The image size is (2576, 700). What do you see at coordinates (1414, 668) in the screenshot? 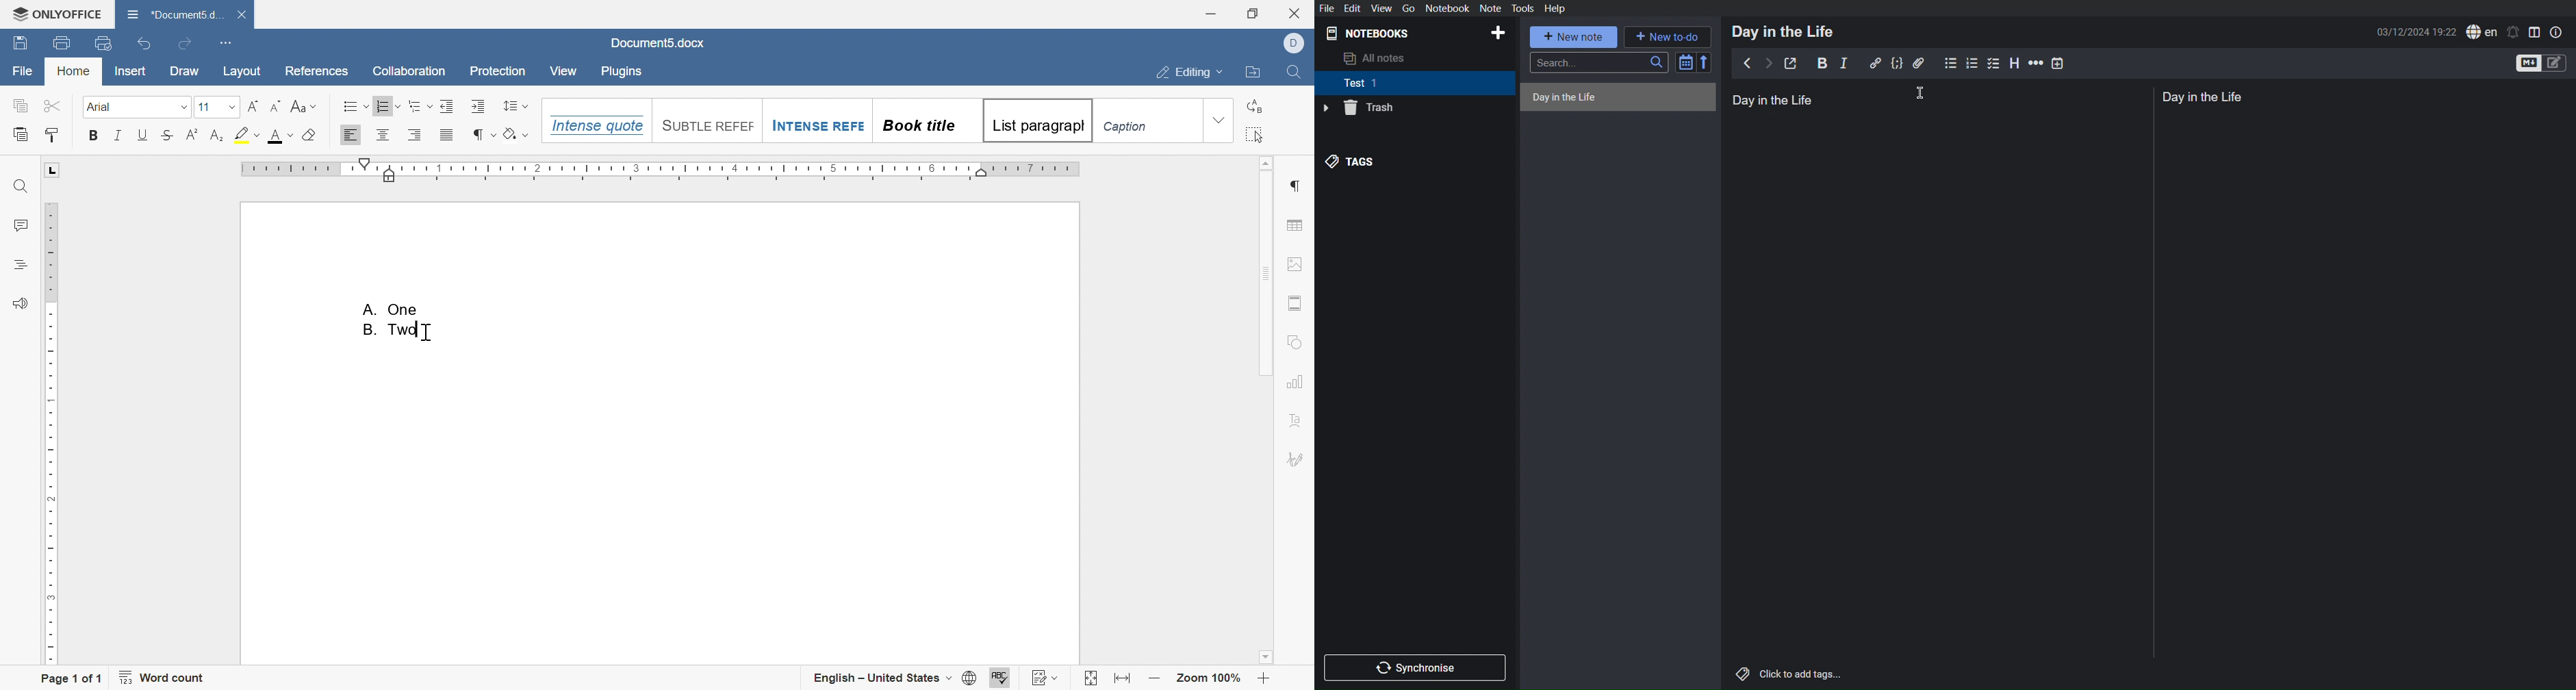
I see `Synchronize` at bounding box center [1414, 668].